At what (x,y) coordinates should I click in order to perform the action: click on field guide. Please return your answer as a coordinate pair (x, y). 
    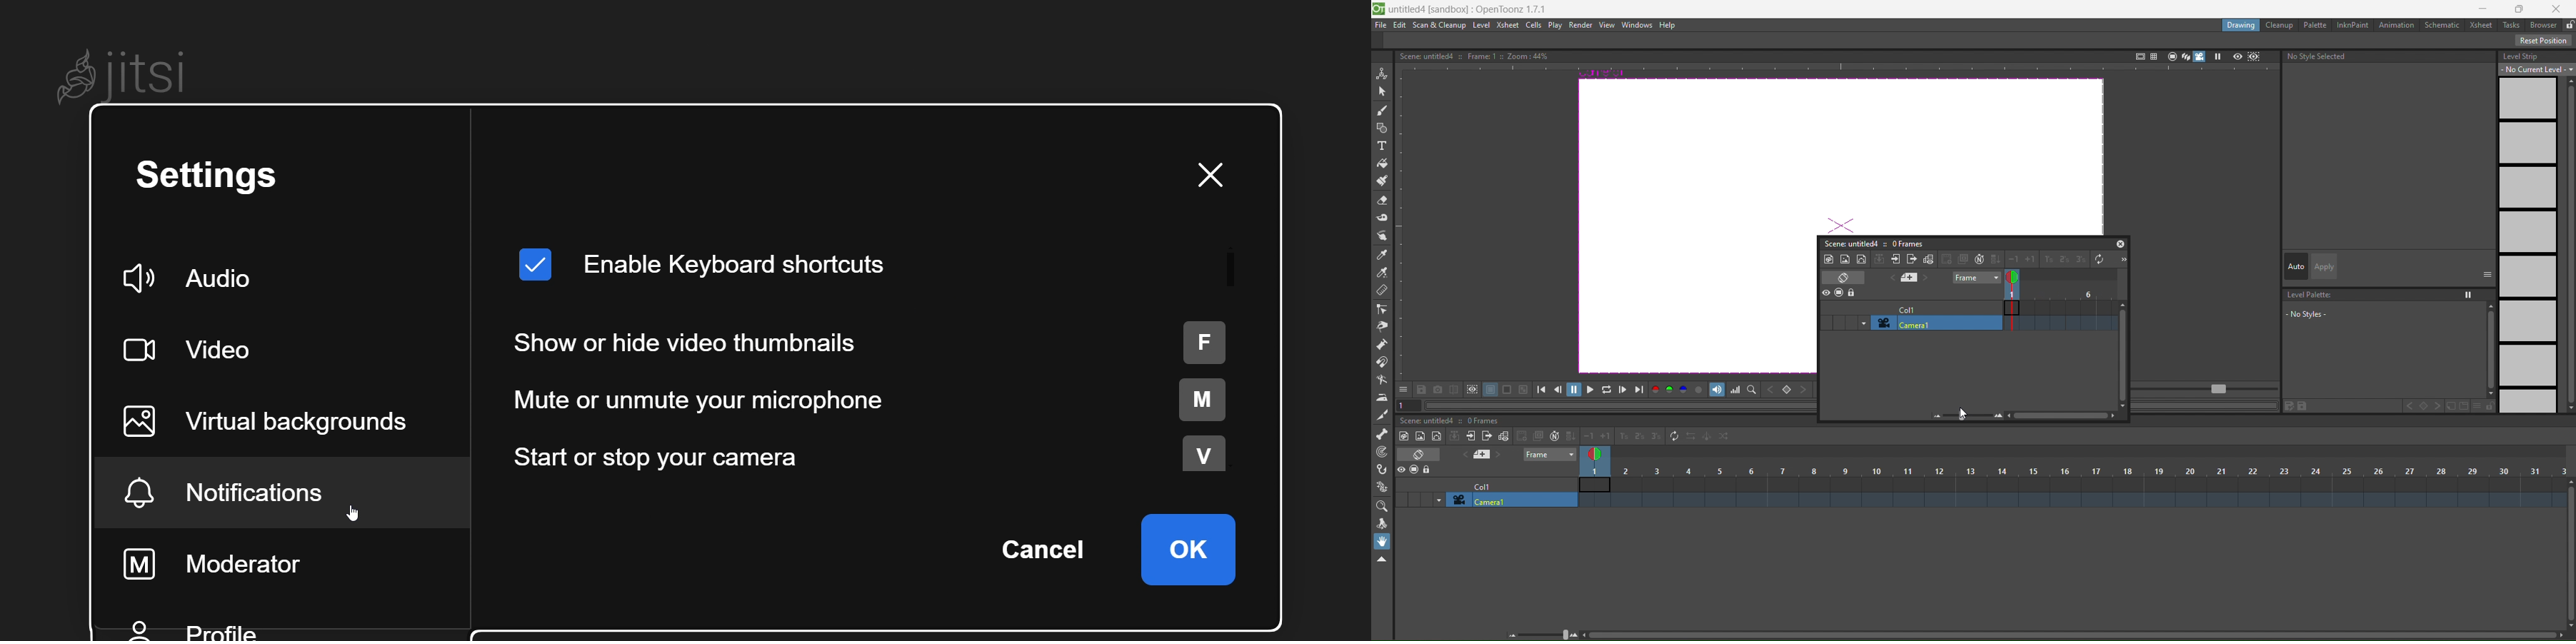
    Looking at the image, I should click on (2153, 55).